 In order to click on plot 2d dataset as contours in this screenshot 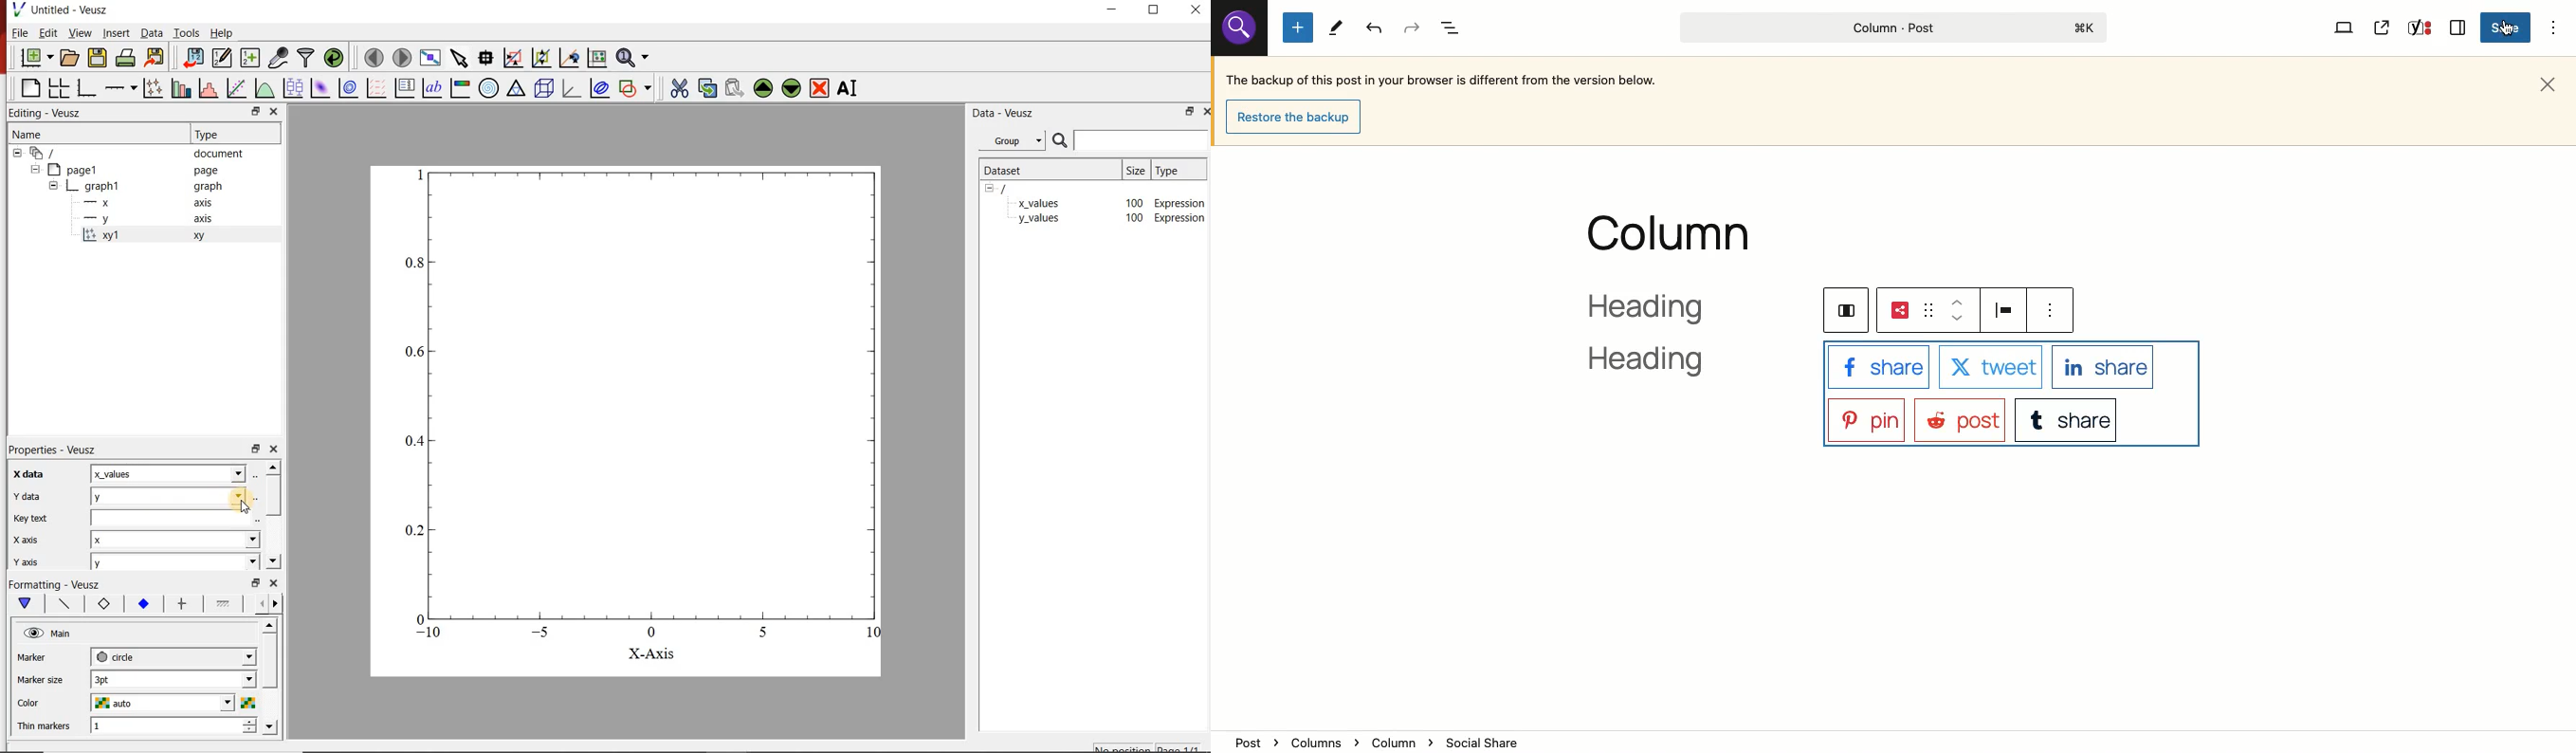, I will do `click(350, 88)`.